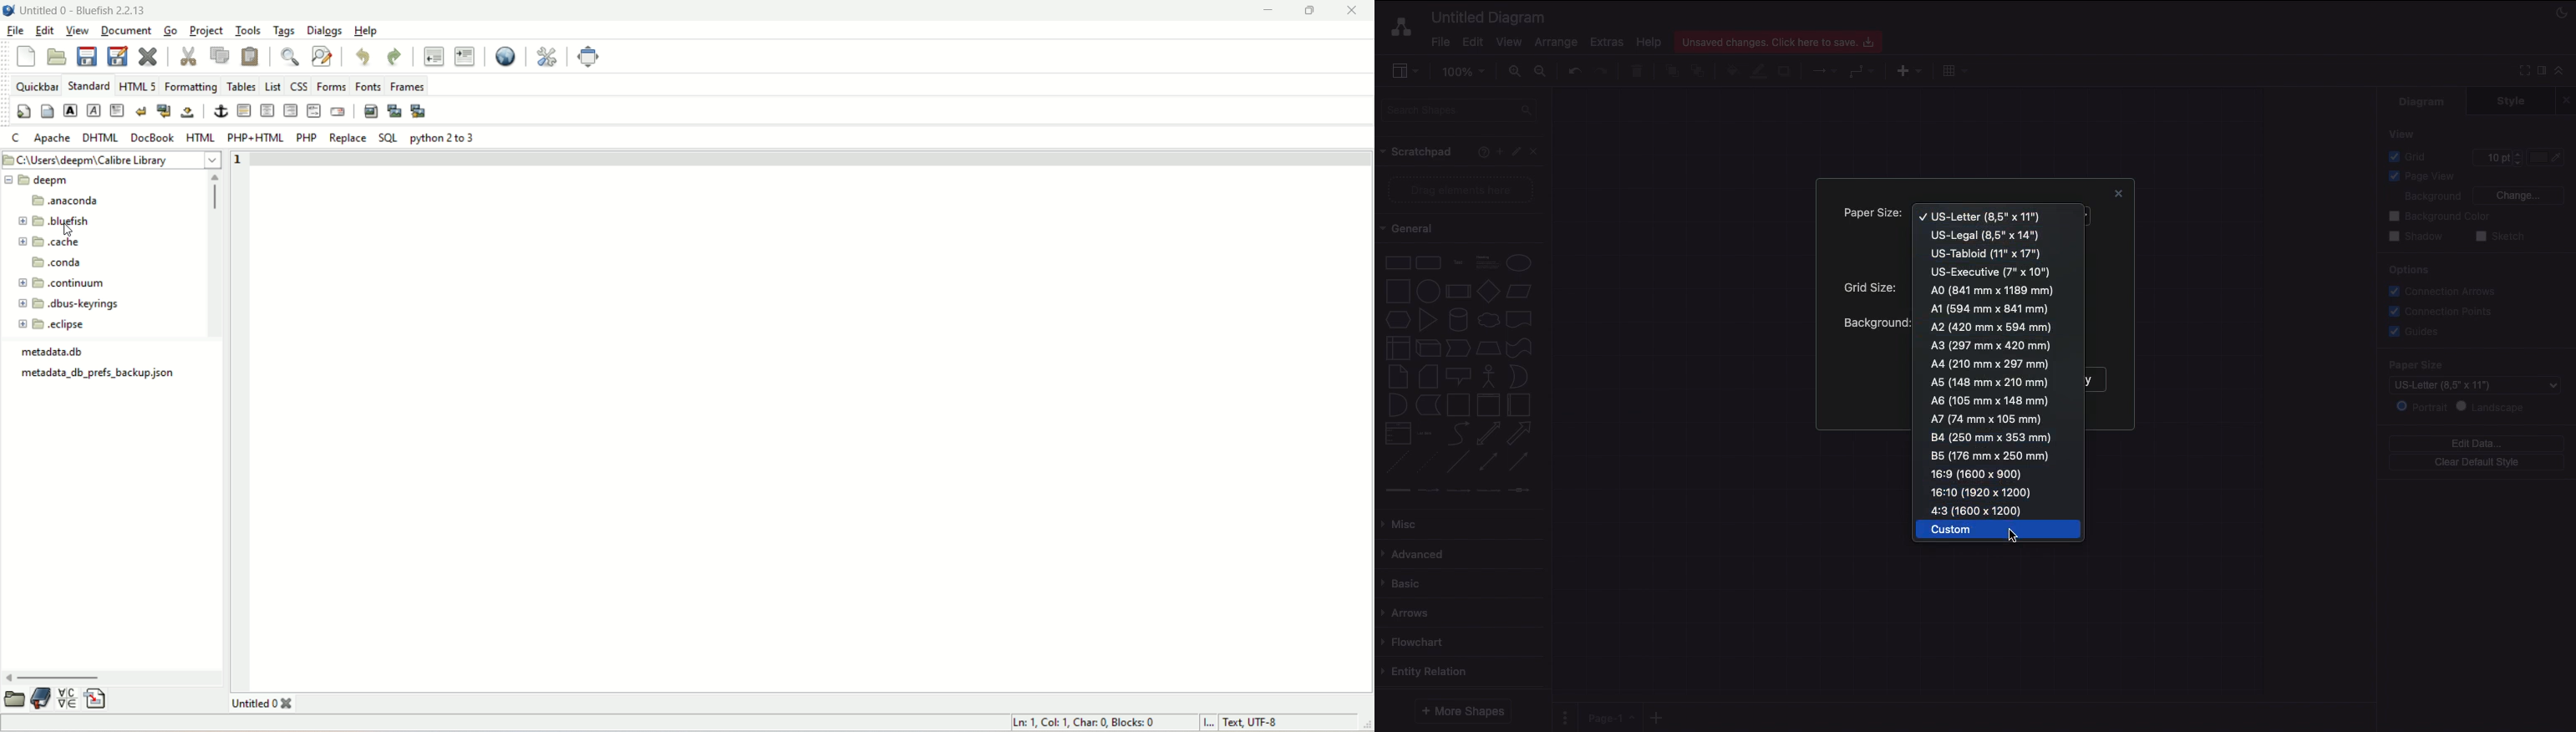 Image resolution: width=2576 pixels, height=756 pixels. What do you see at coordinates (120, 110) in the screenshot?
I see `paragraph` at bounding box center [120, 110].